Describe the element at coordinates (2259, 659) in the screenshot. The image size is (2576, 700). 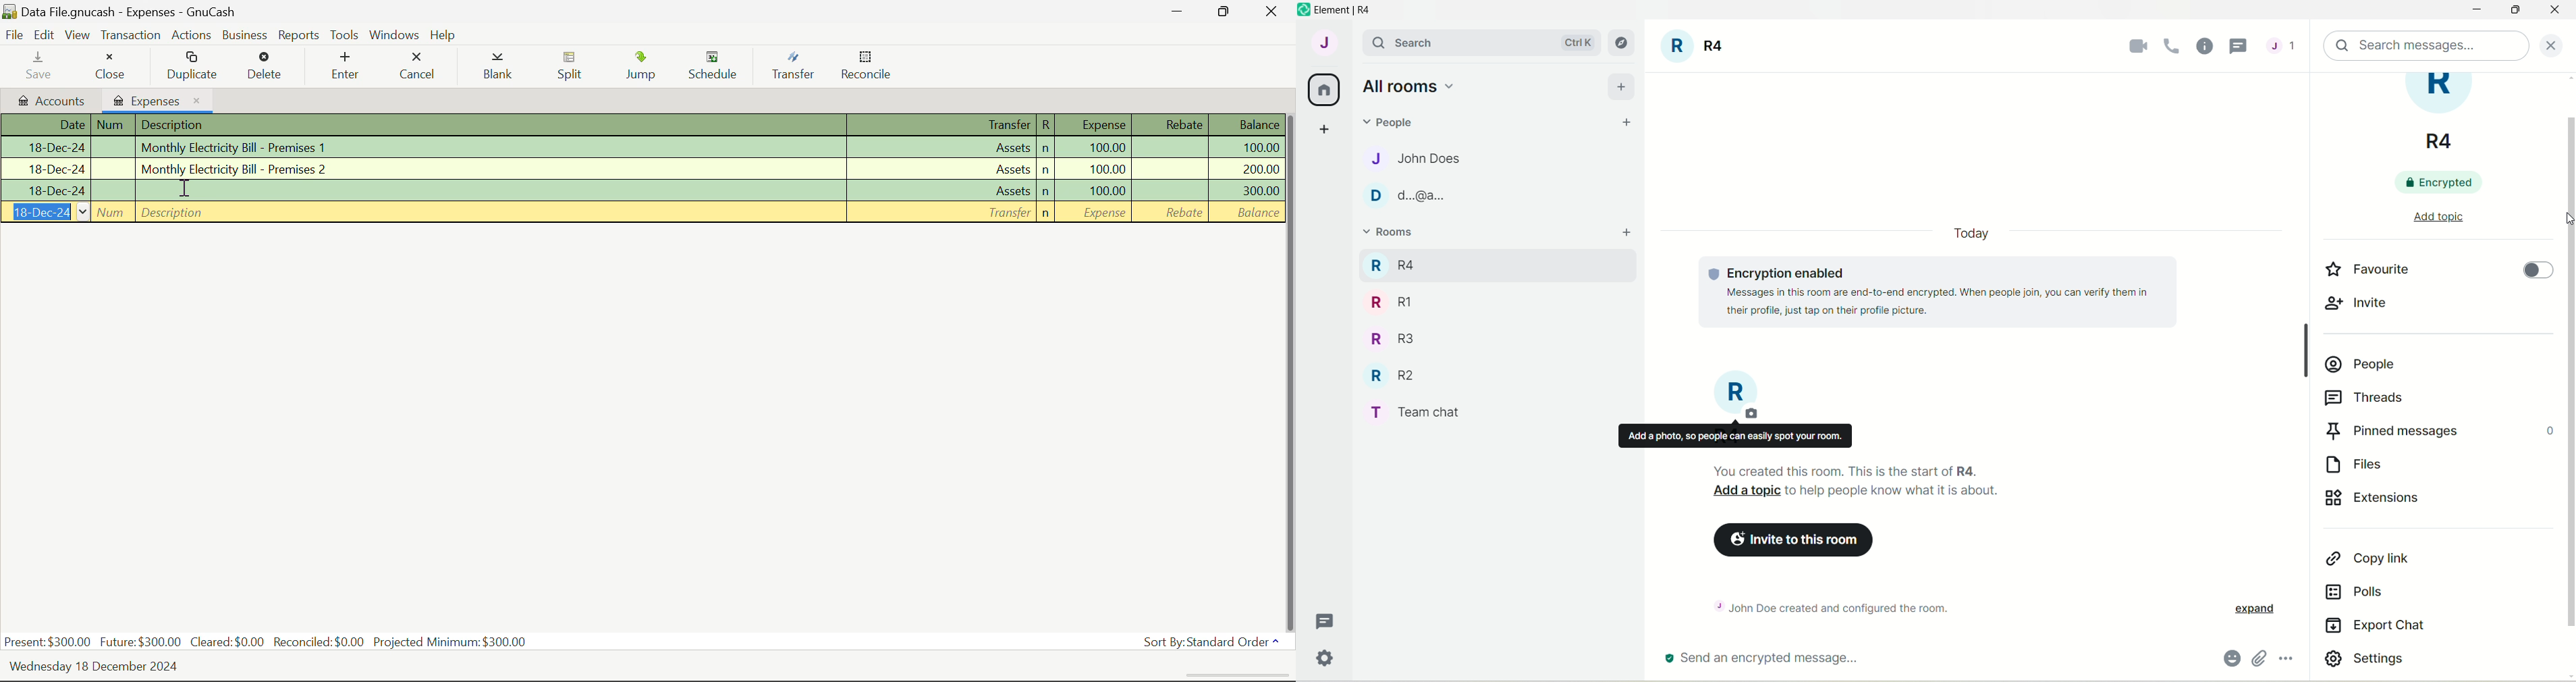
I see `attachments` at that location.